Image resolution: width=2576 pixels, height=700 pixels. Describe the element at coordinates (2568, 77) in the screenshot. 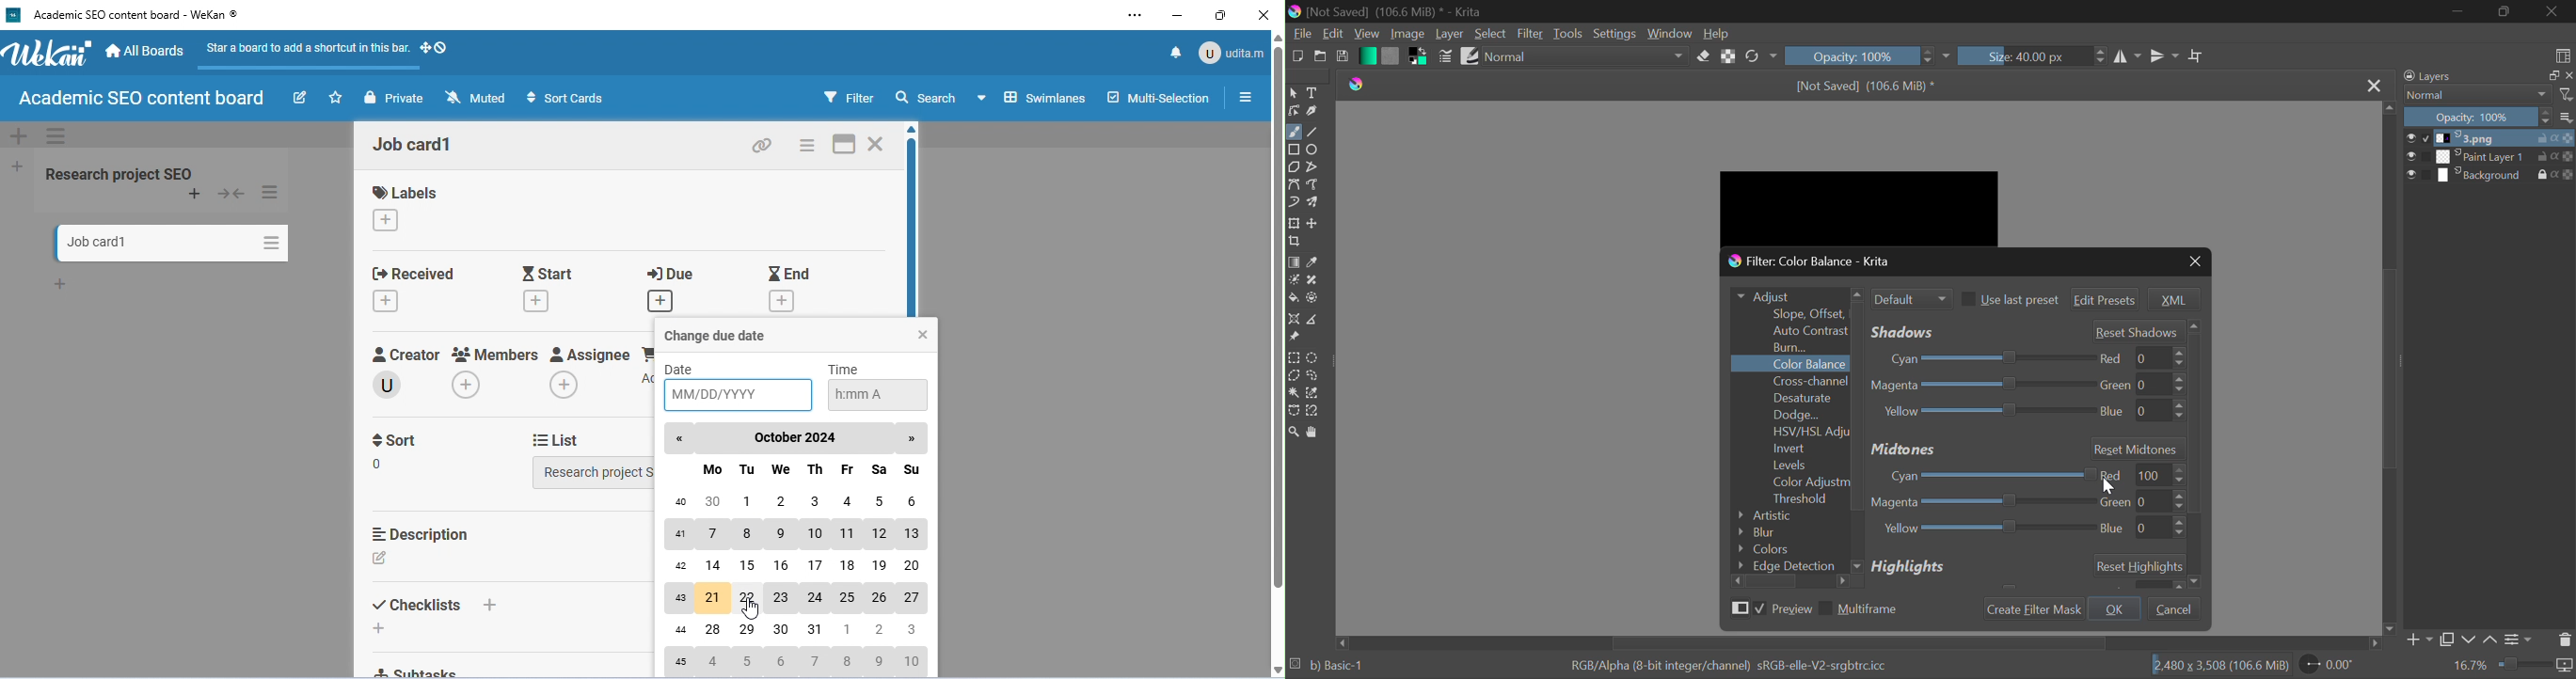

I see `close` at that location.